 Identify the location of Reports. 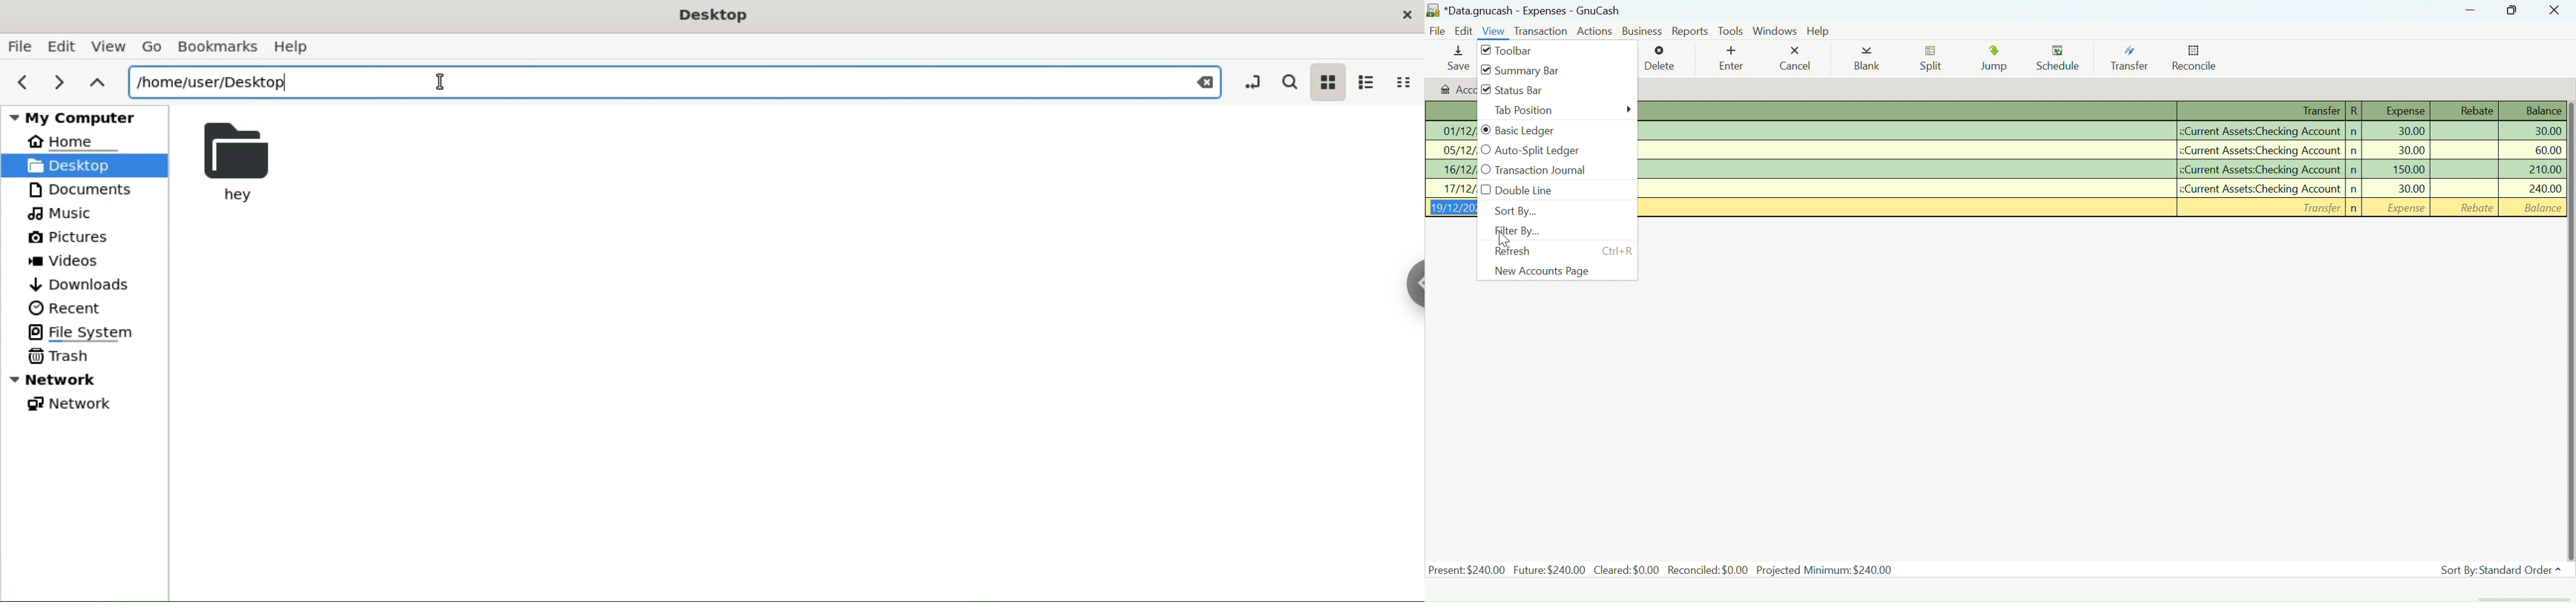
(1691, 31).